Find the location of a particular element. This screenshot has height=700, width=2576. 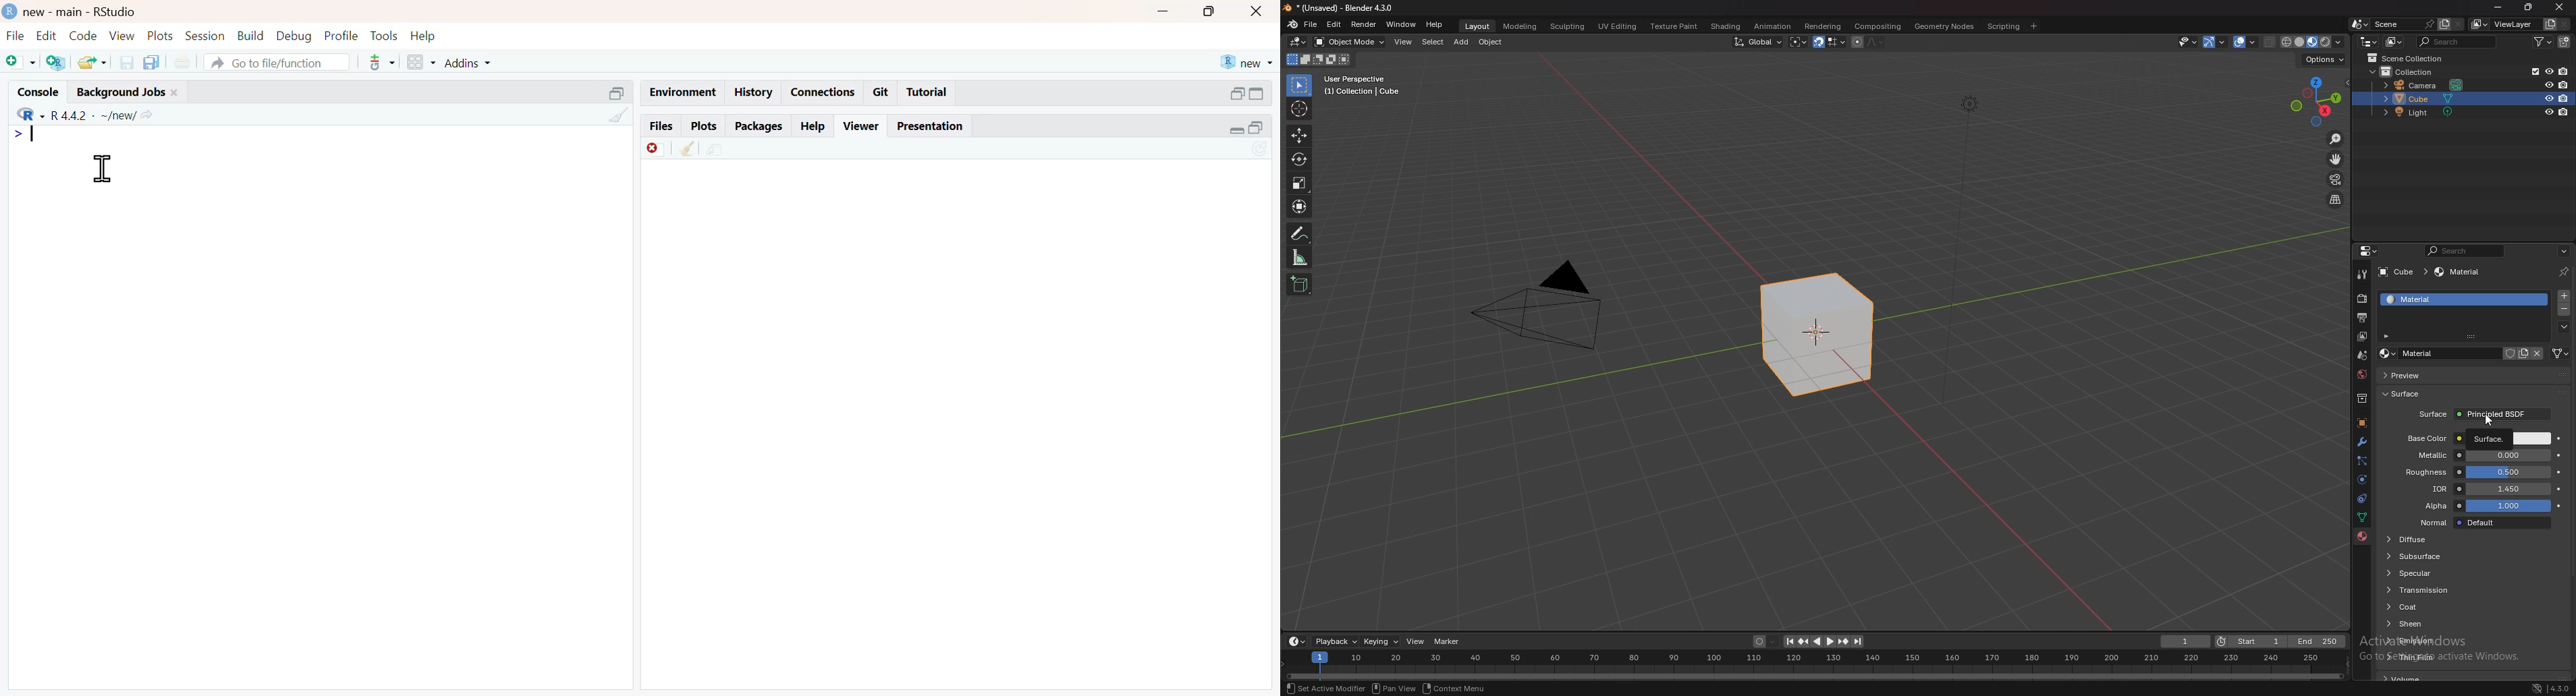

open in separate window is located at coordinates (618, 94).